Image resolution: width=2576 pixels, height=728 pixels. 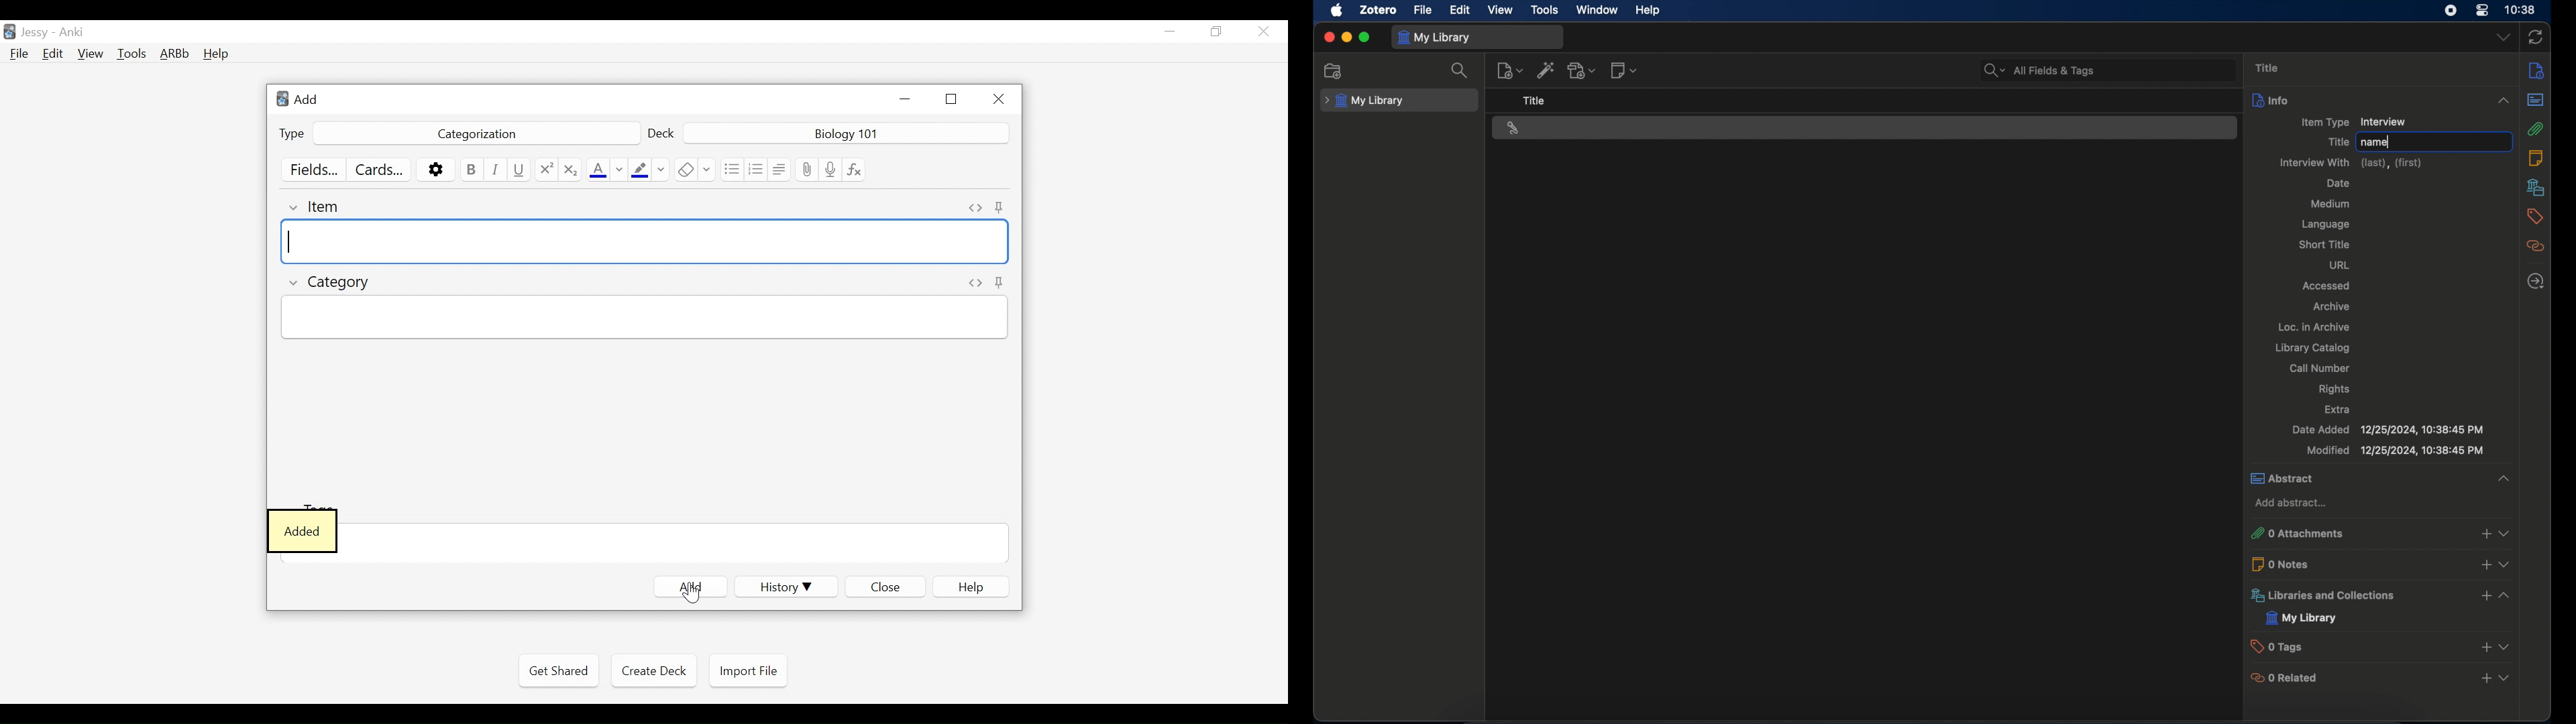 I want to click on new collection, so click(x=1334, y=71).